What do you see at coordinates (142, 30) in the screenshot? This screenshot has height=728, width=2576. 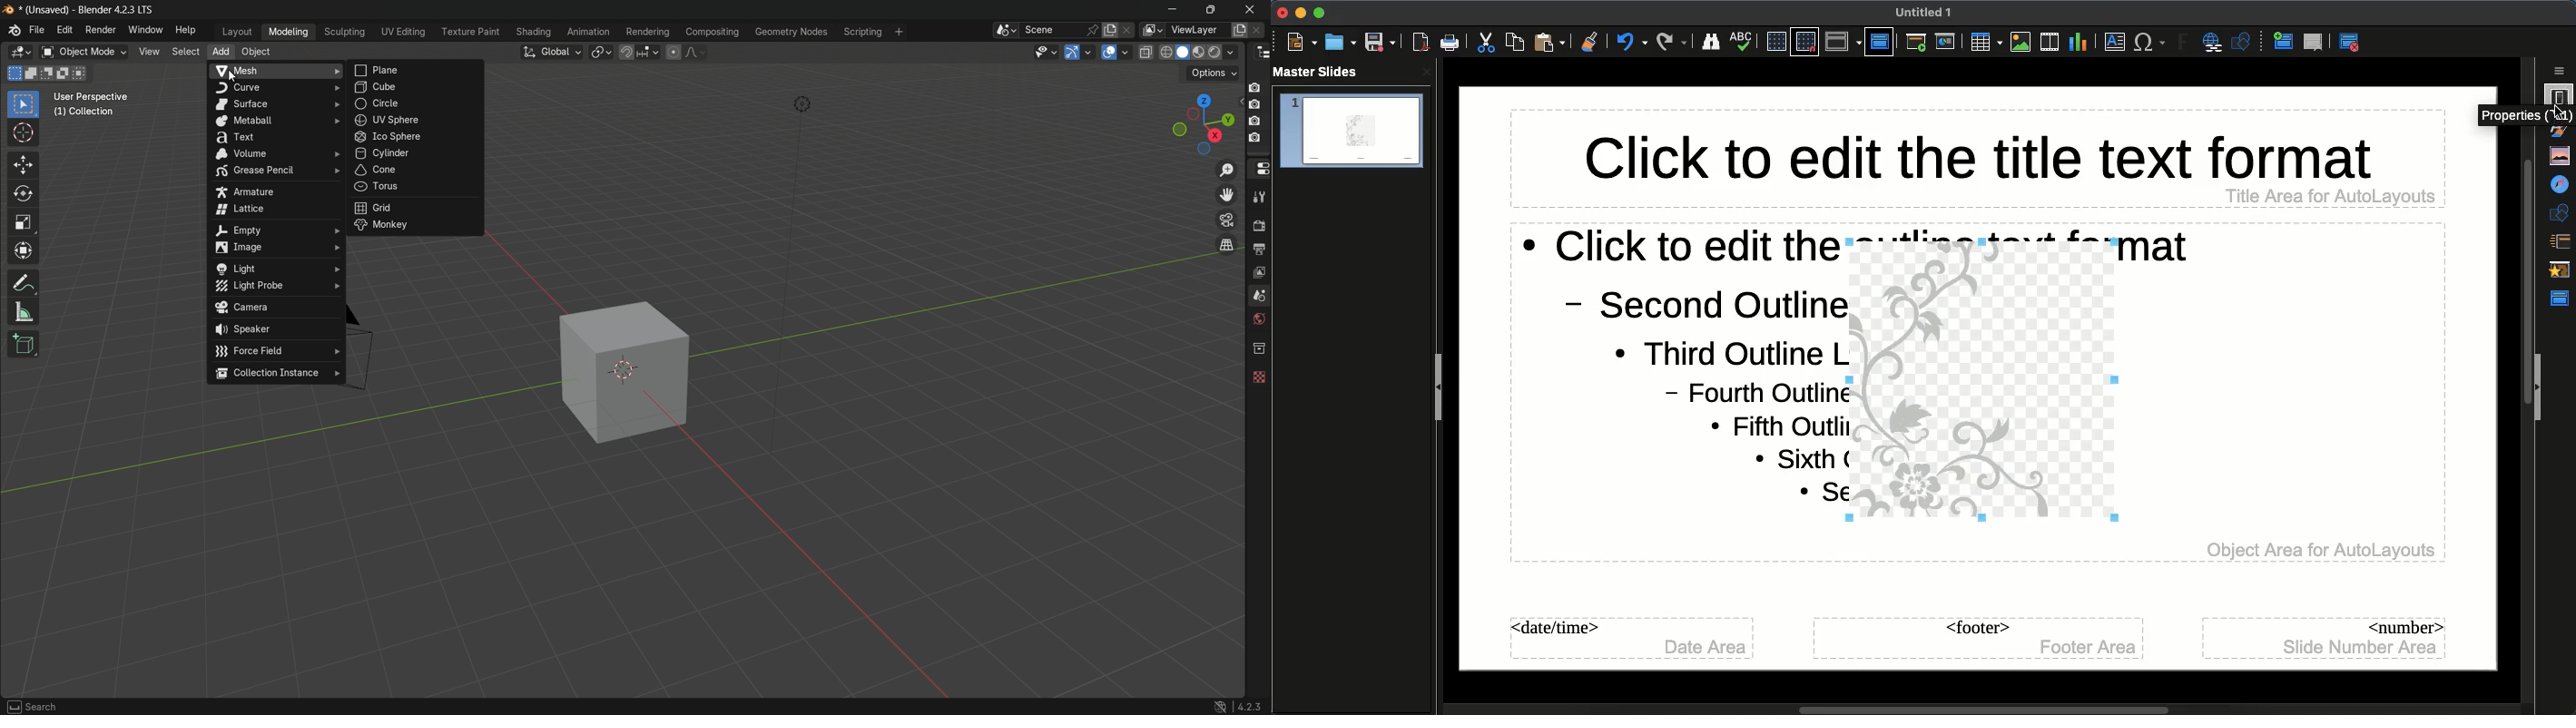 I see `window menu` at bounding box center [142, 30].